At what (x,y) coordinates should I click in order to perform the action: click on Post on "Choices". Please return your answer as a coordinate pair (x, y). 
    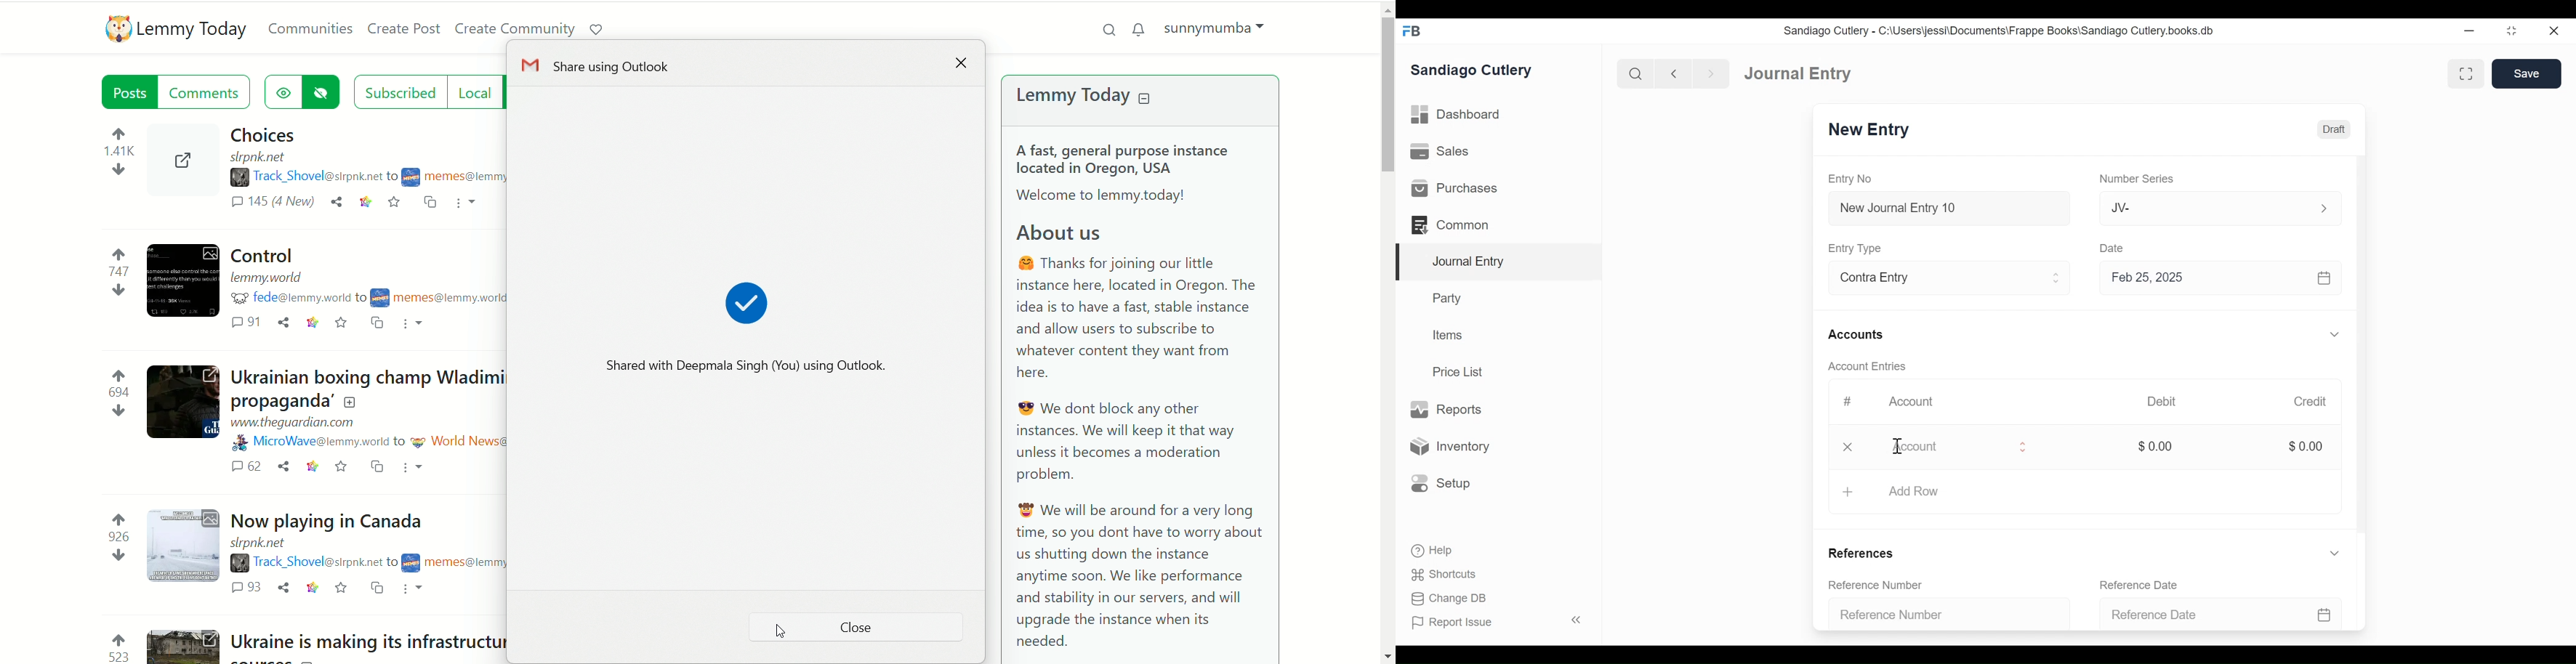
    Looking at the image, I should click on (263, 134).